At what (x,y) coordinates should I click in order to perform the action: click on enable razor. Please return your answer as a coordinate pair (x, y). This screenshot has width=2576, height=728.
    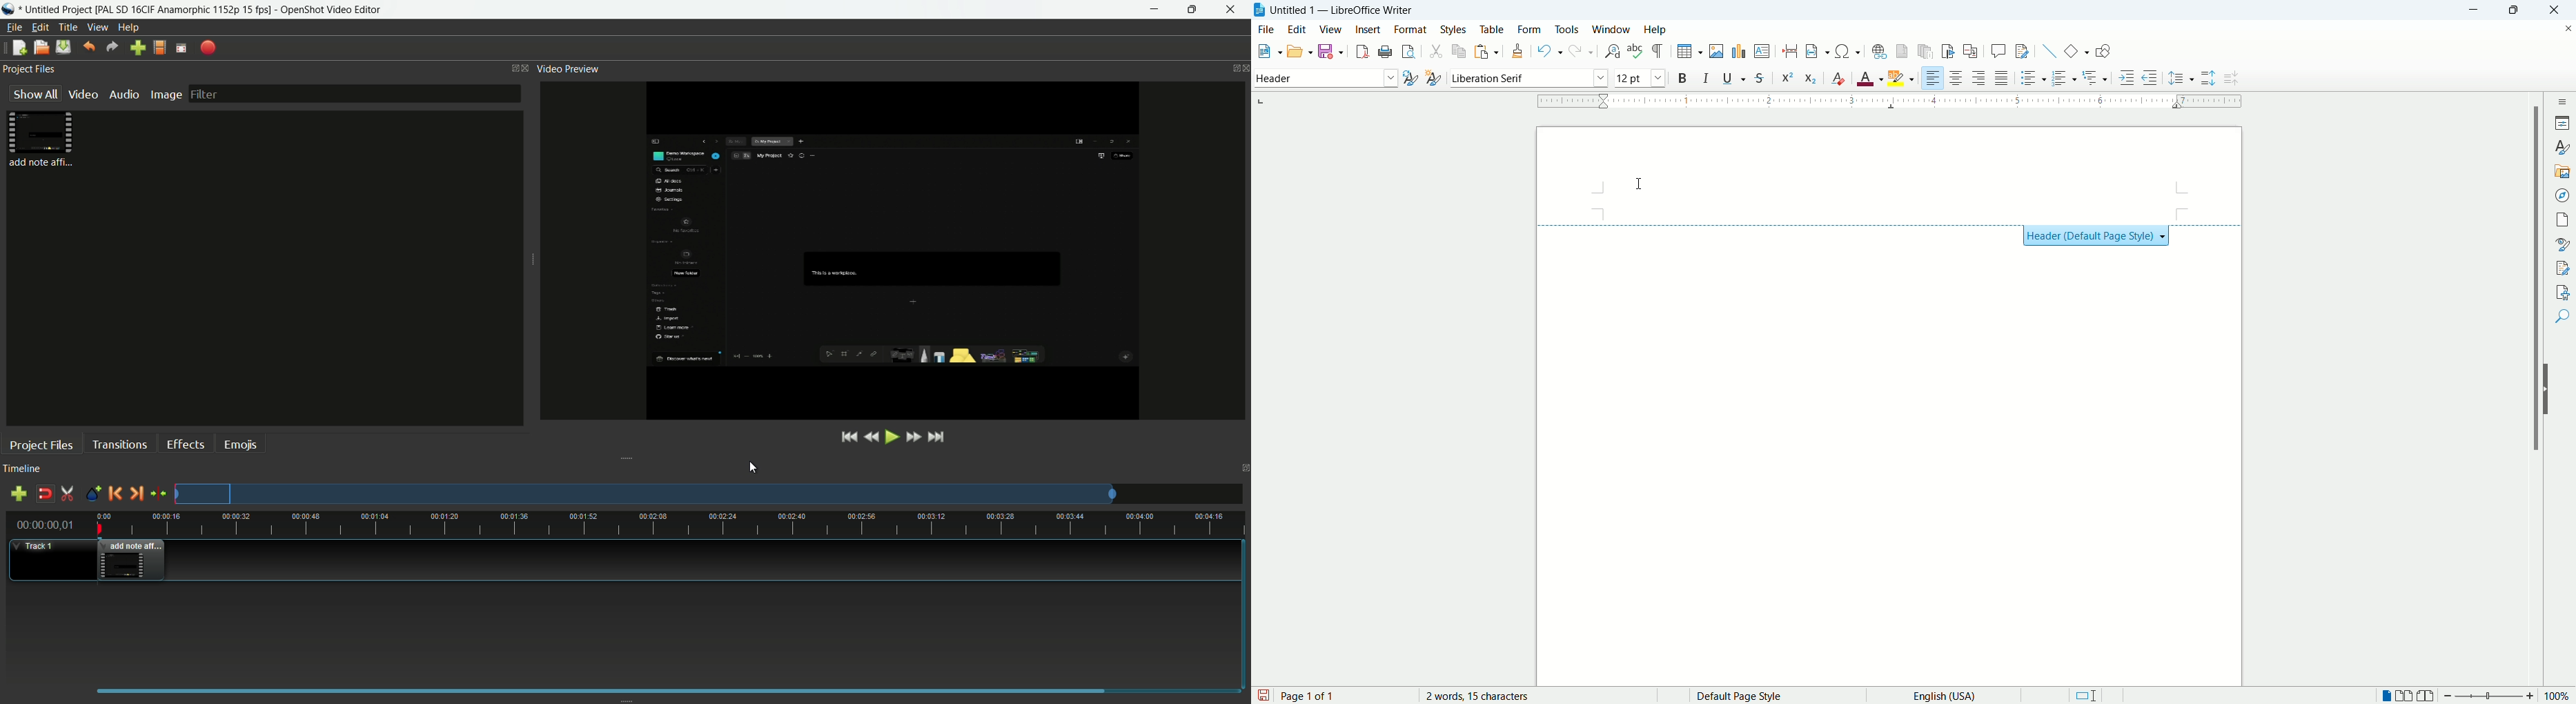
    Looking at the image, I should click on (68, 493).